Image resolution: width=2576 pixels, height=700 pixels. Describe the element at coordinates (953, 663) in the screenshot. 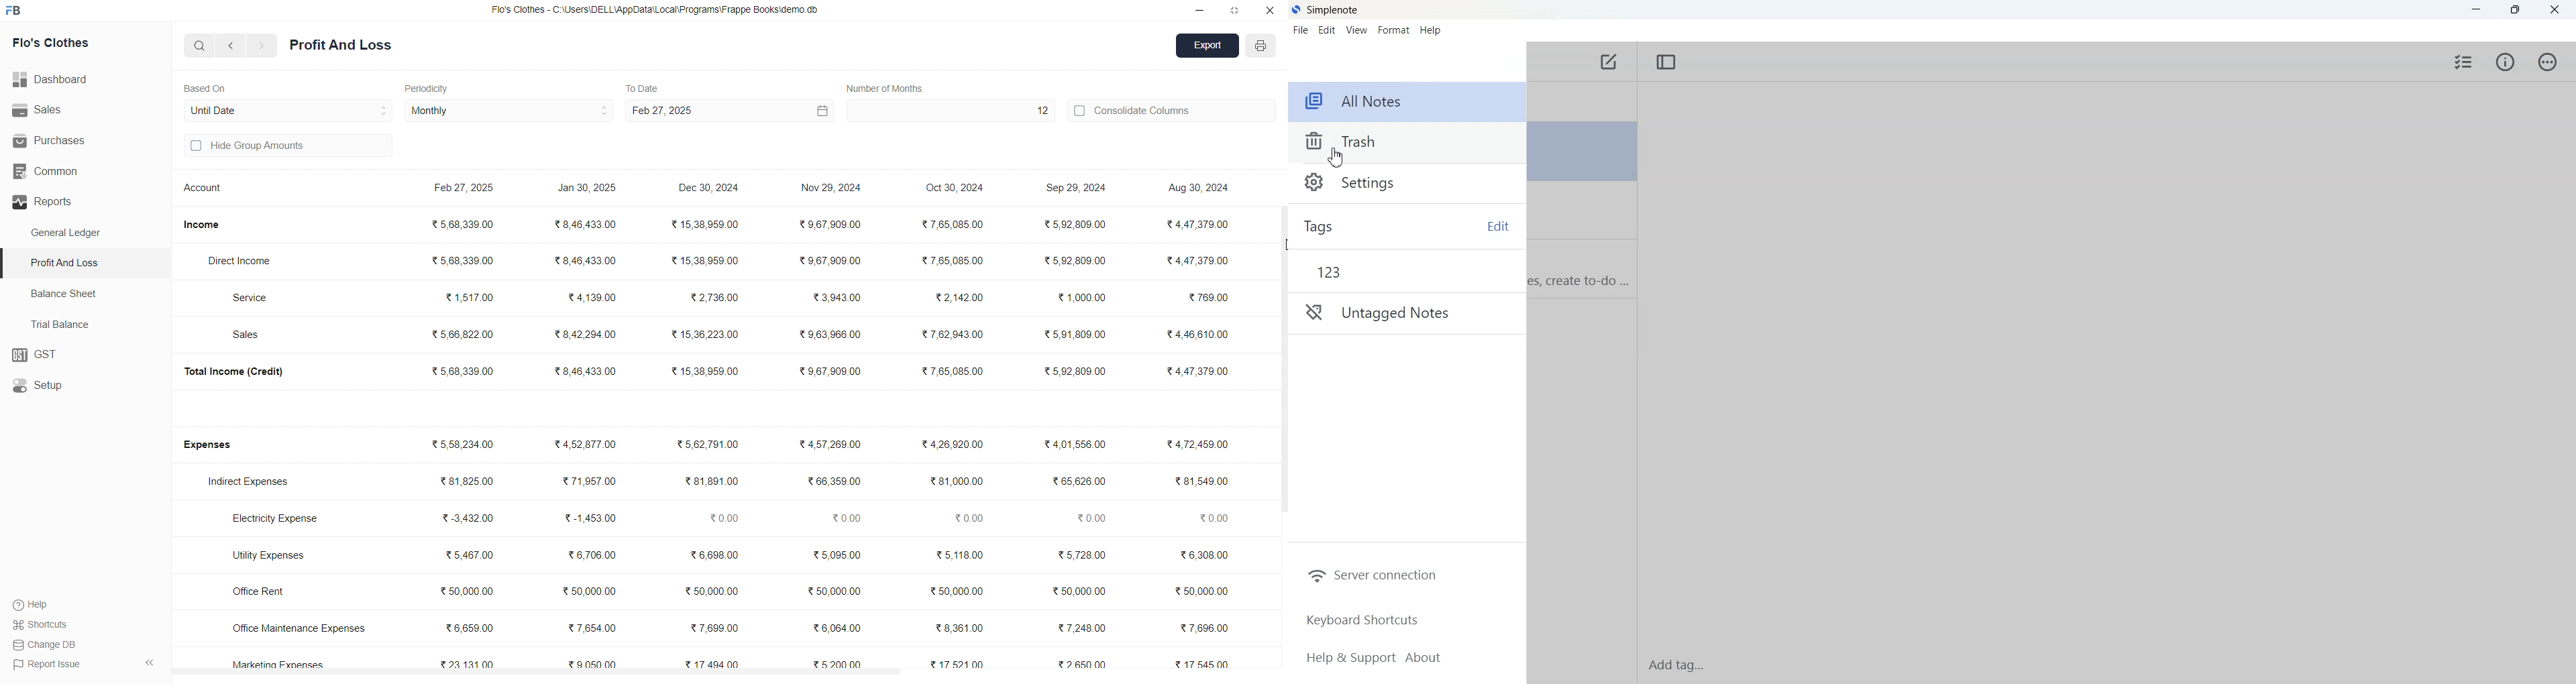

I see `₹1752100` at that location.